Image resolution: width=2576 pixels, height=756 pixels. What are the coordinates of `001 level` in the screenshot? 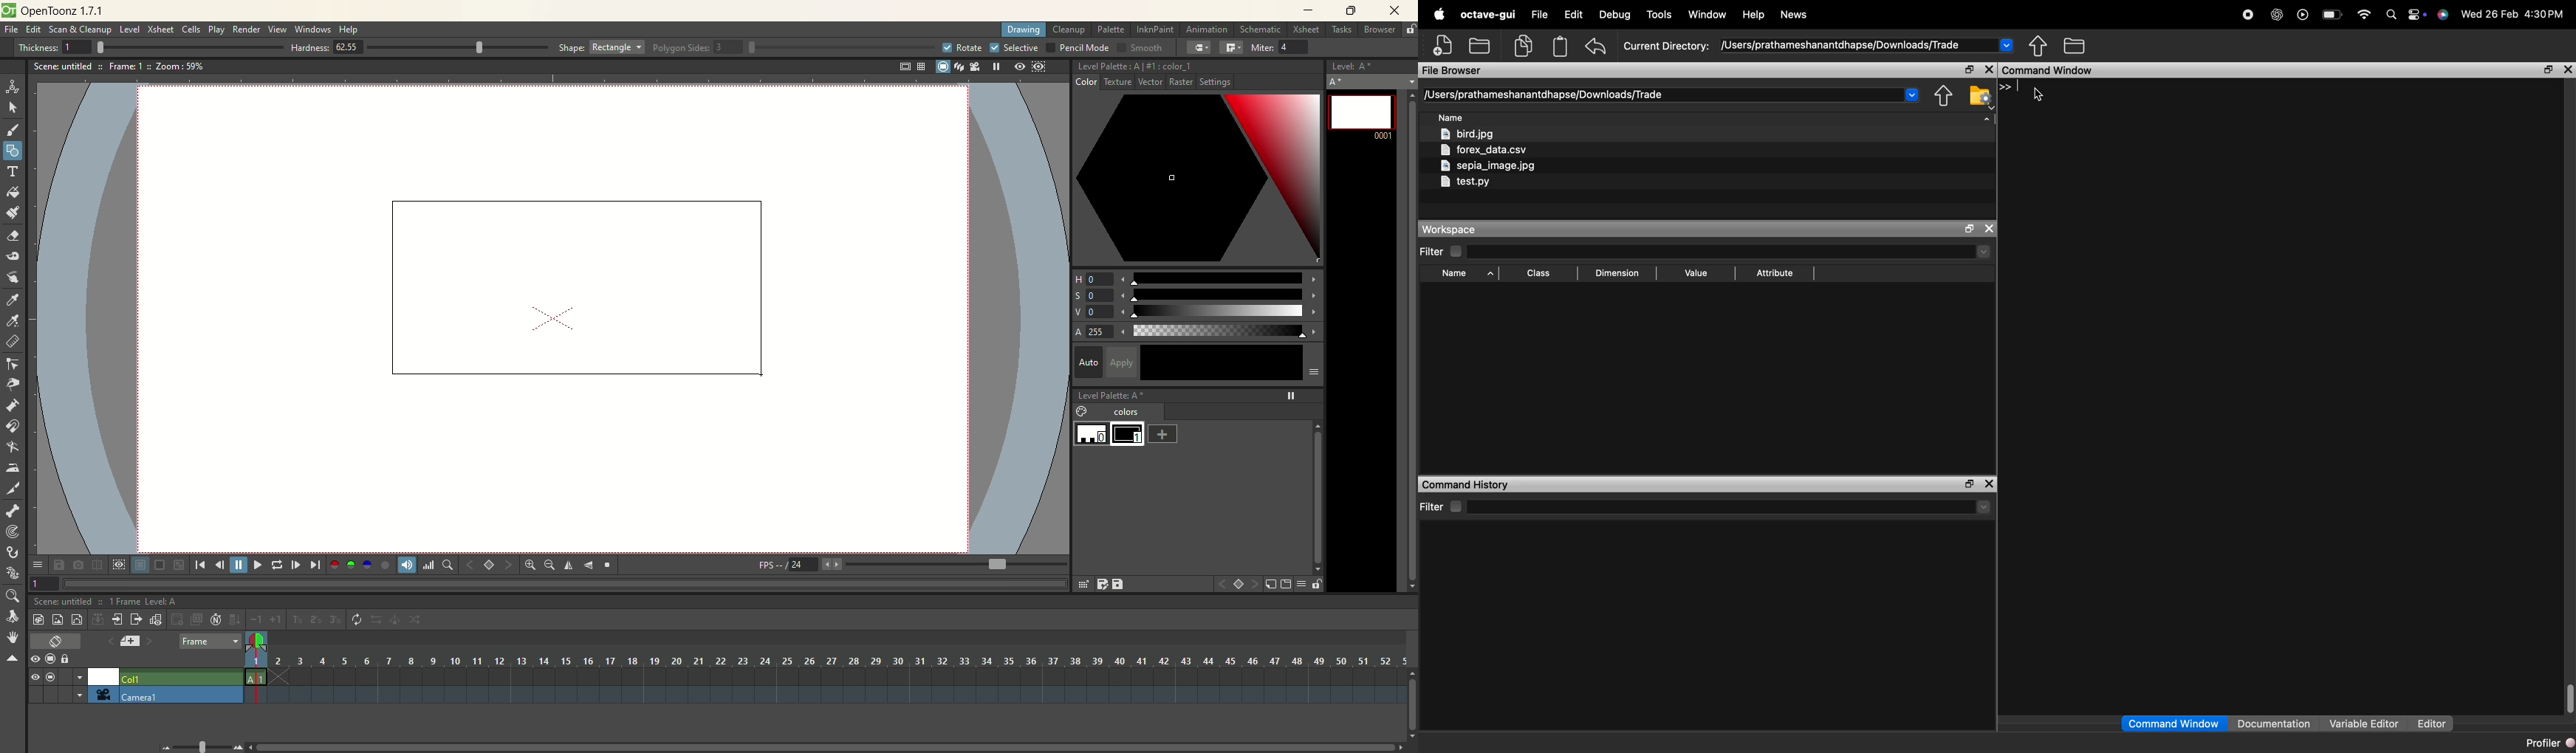 It's located at (1361, 114).